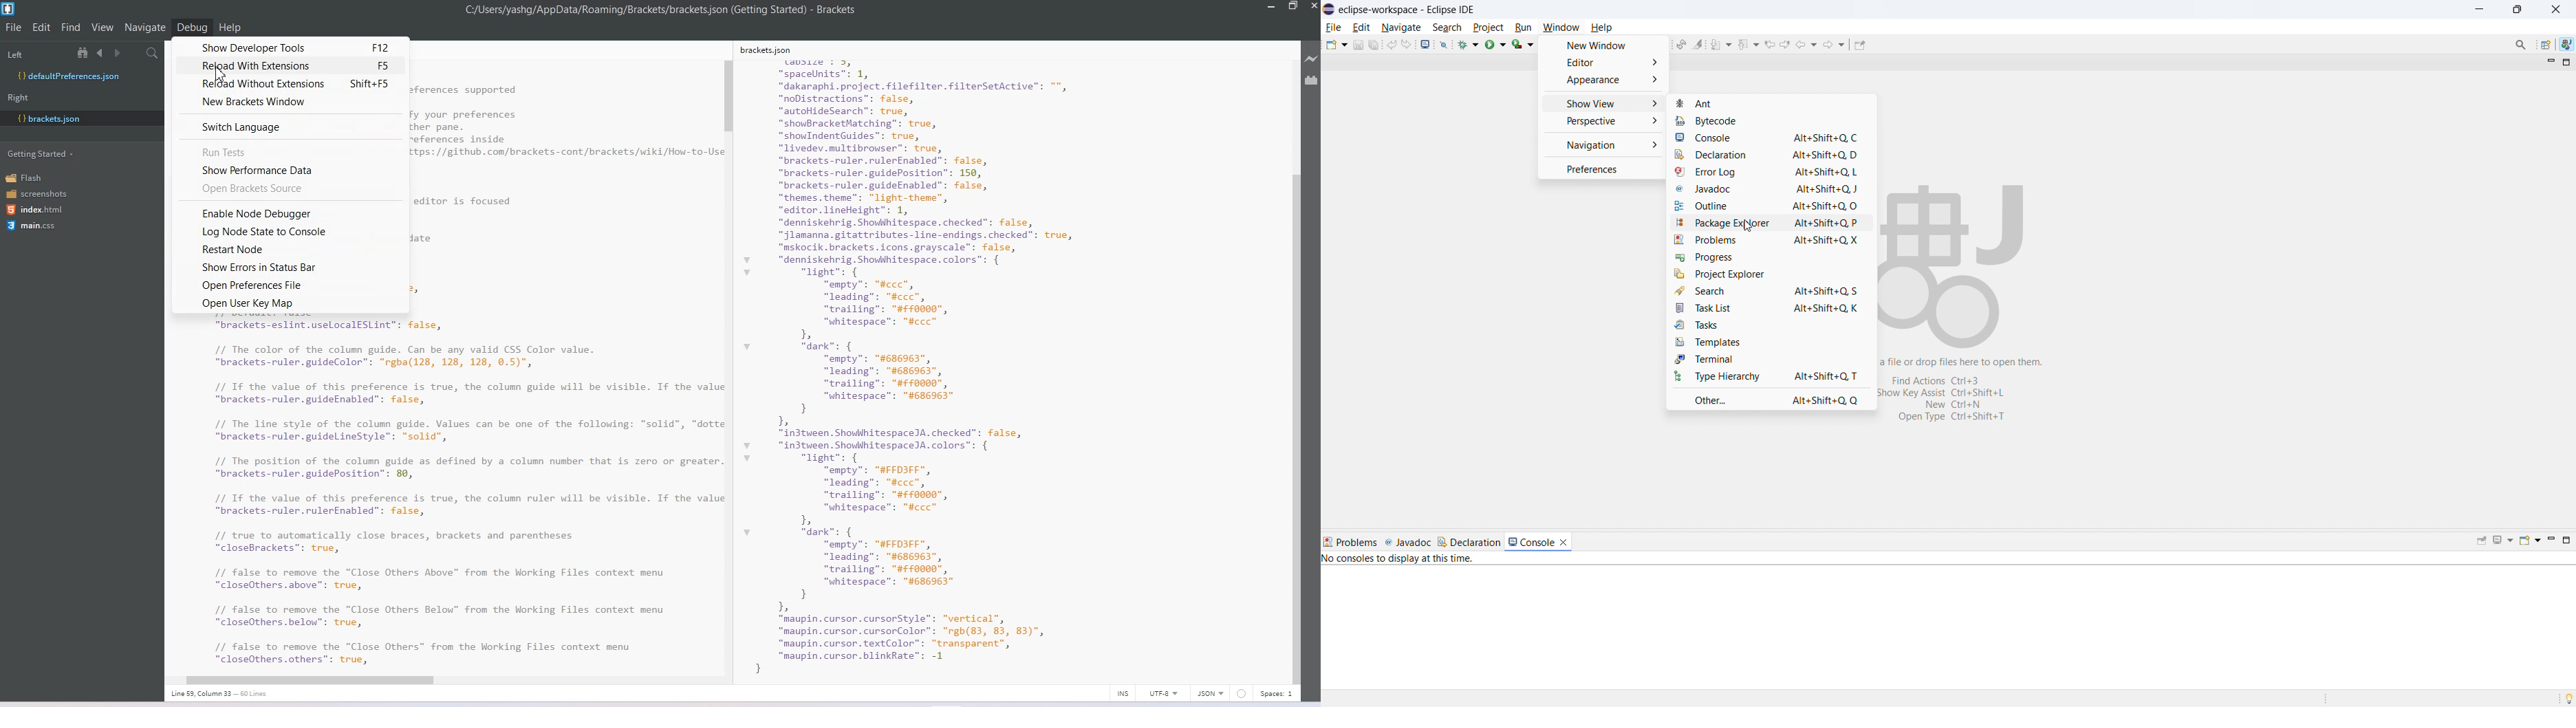  I want to click on Run tests, so click(292, 151).